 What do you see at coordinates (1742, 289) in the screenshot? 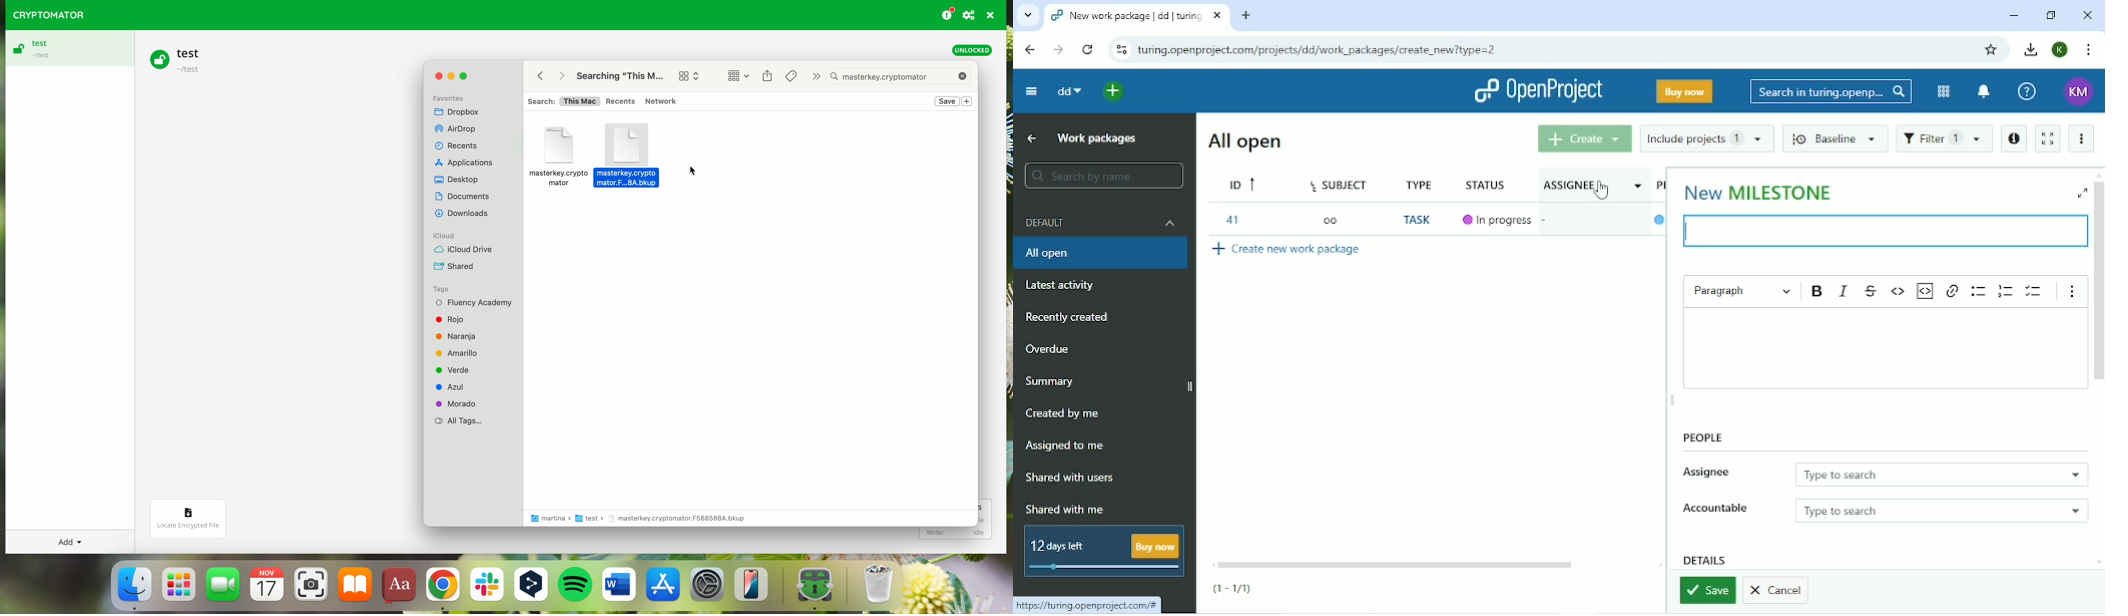
I see `Paragraph` at bounding box center [1742, 289].